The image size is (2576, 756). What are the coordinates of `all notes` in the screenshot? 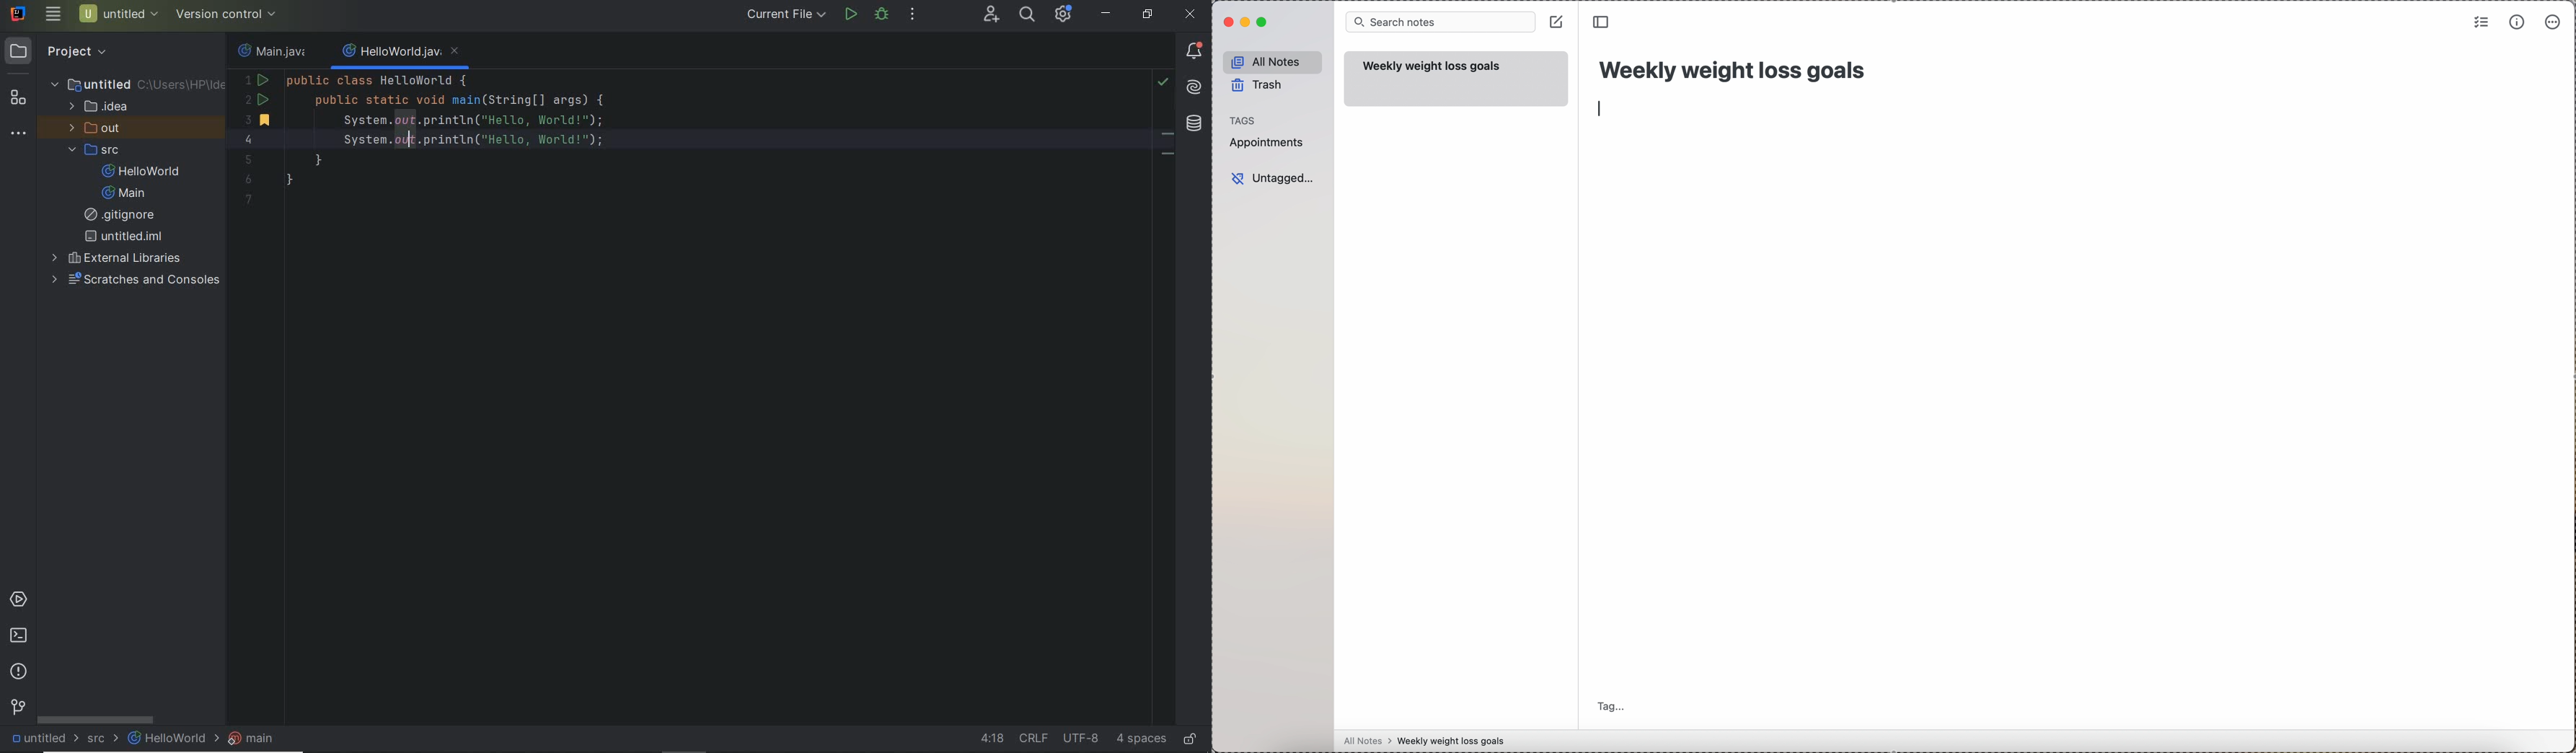 It's located at (1273, 61).